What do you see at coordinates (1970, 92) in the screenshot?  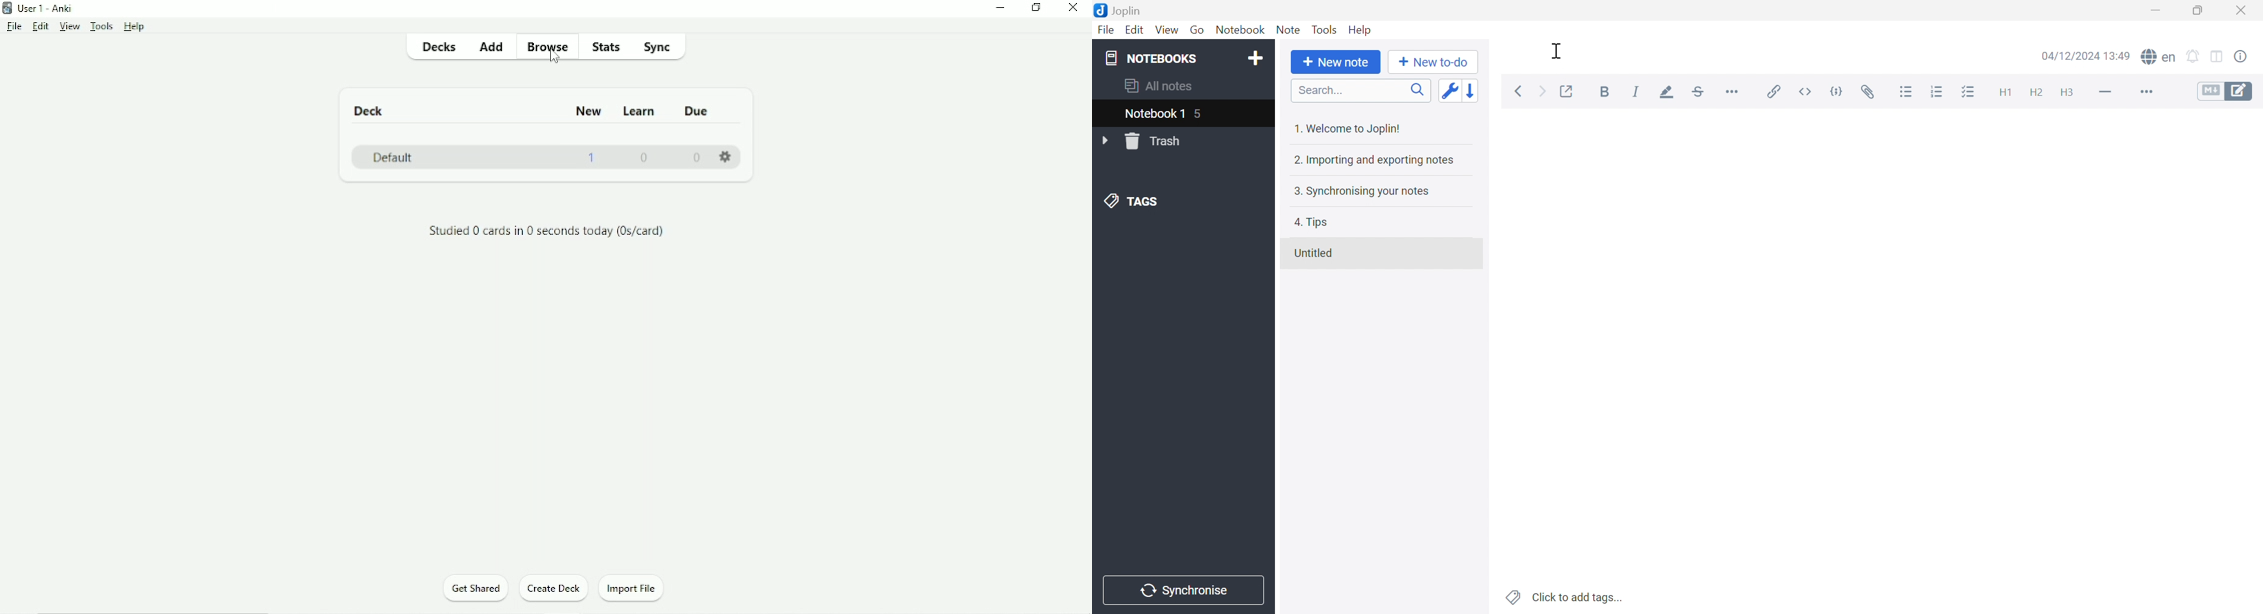 I see `Checkbox list` at bounding box center [1970, 92].